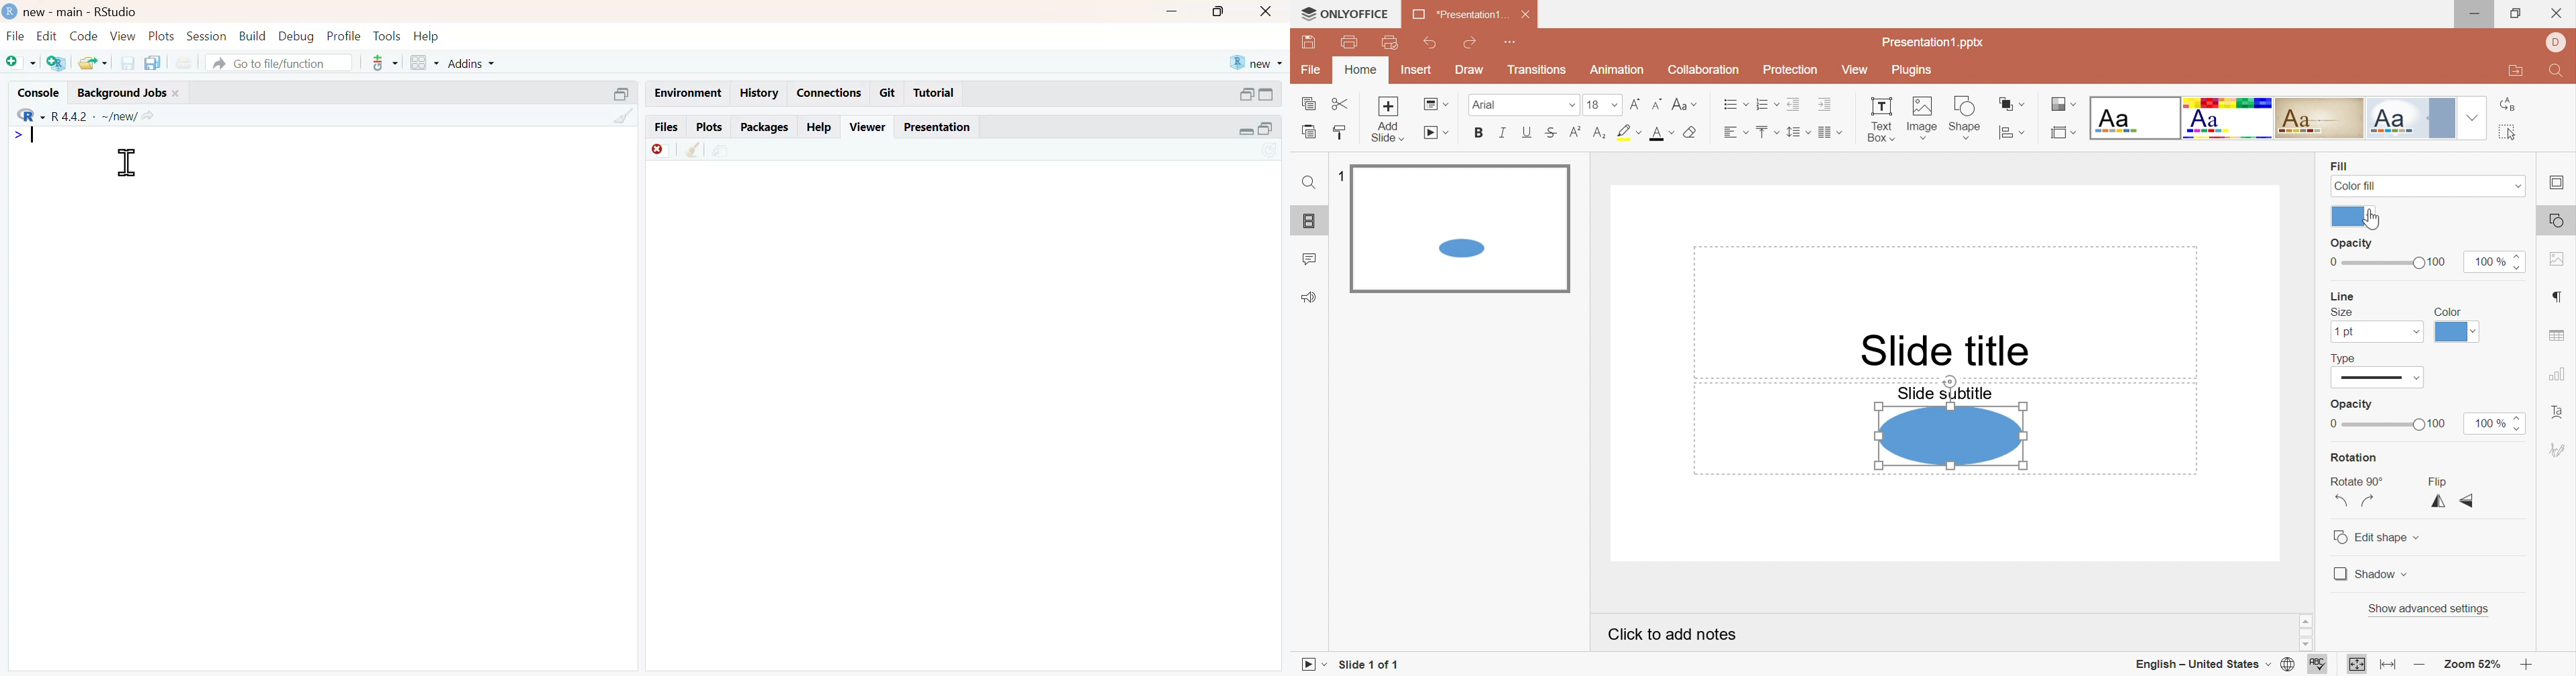 The height and width of the screenshot is (700, 2576). Describe the element at coordinates (2559, 260) in the screenshot. I see `Image settings` at that location.